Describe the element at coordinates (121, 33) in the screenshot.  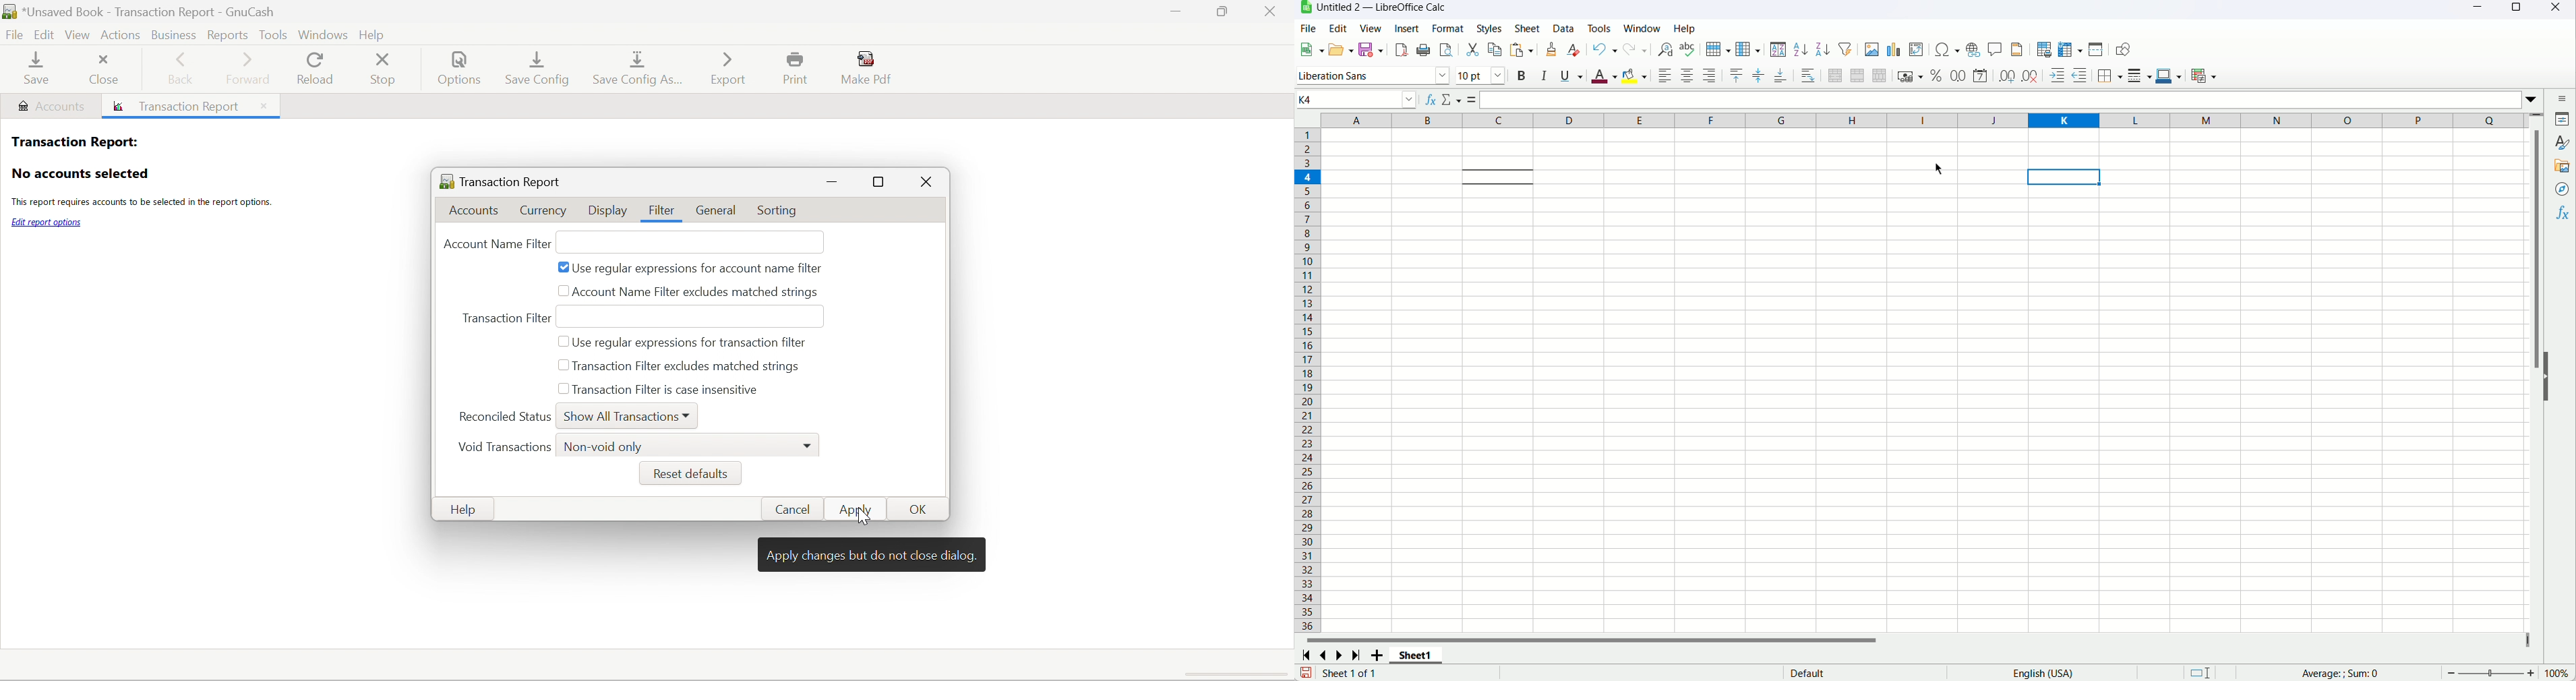
I see `Actions` at that location.